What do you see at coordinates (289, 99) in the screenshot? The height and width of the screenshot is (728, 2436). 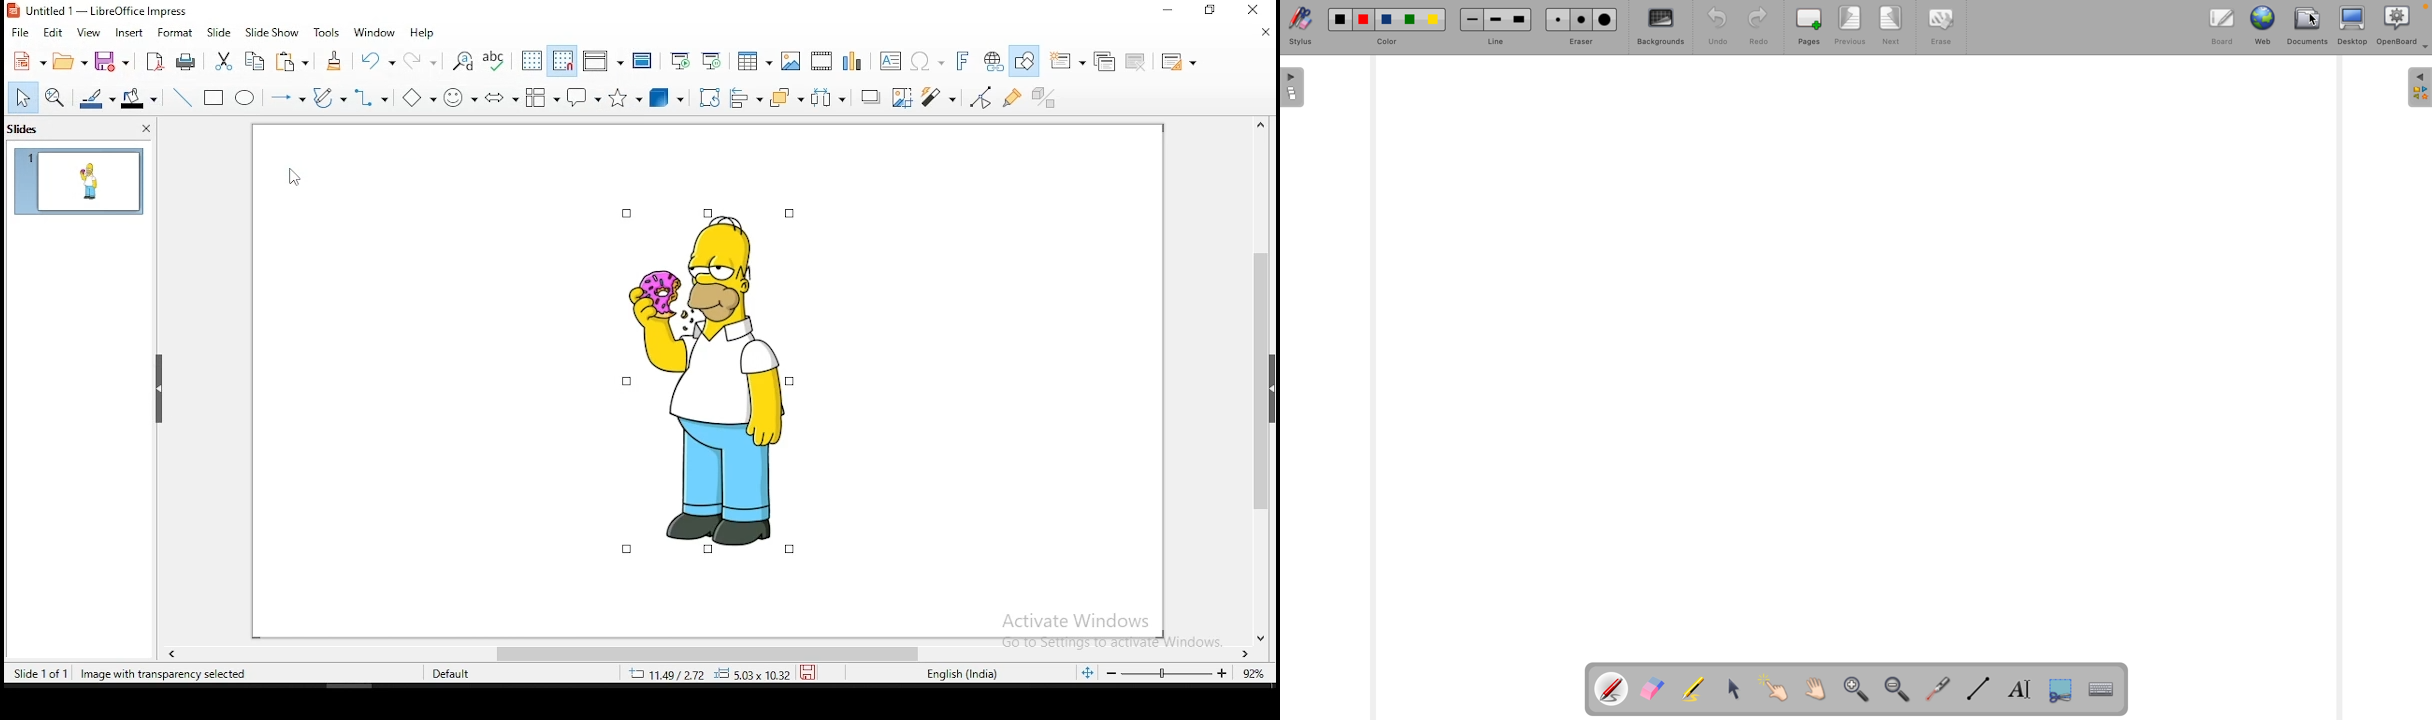 I see `lines and arrows` at bounding box center [289, 99].